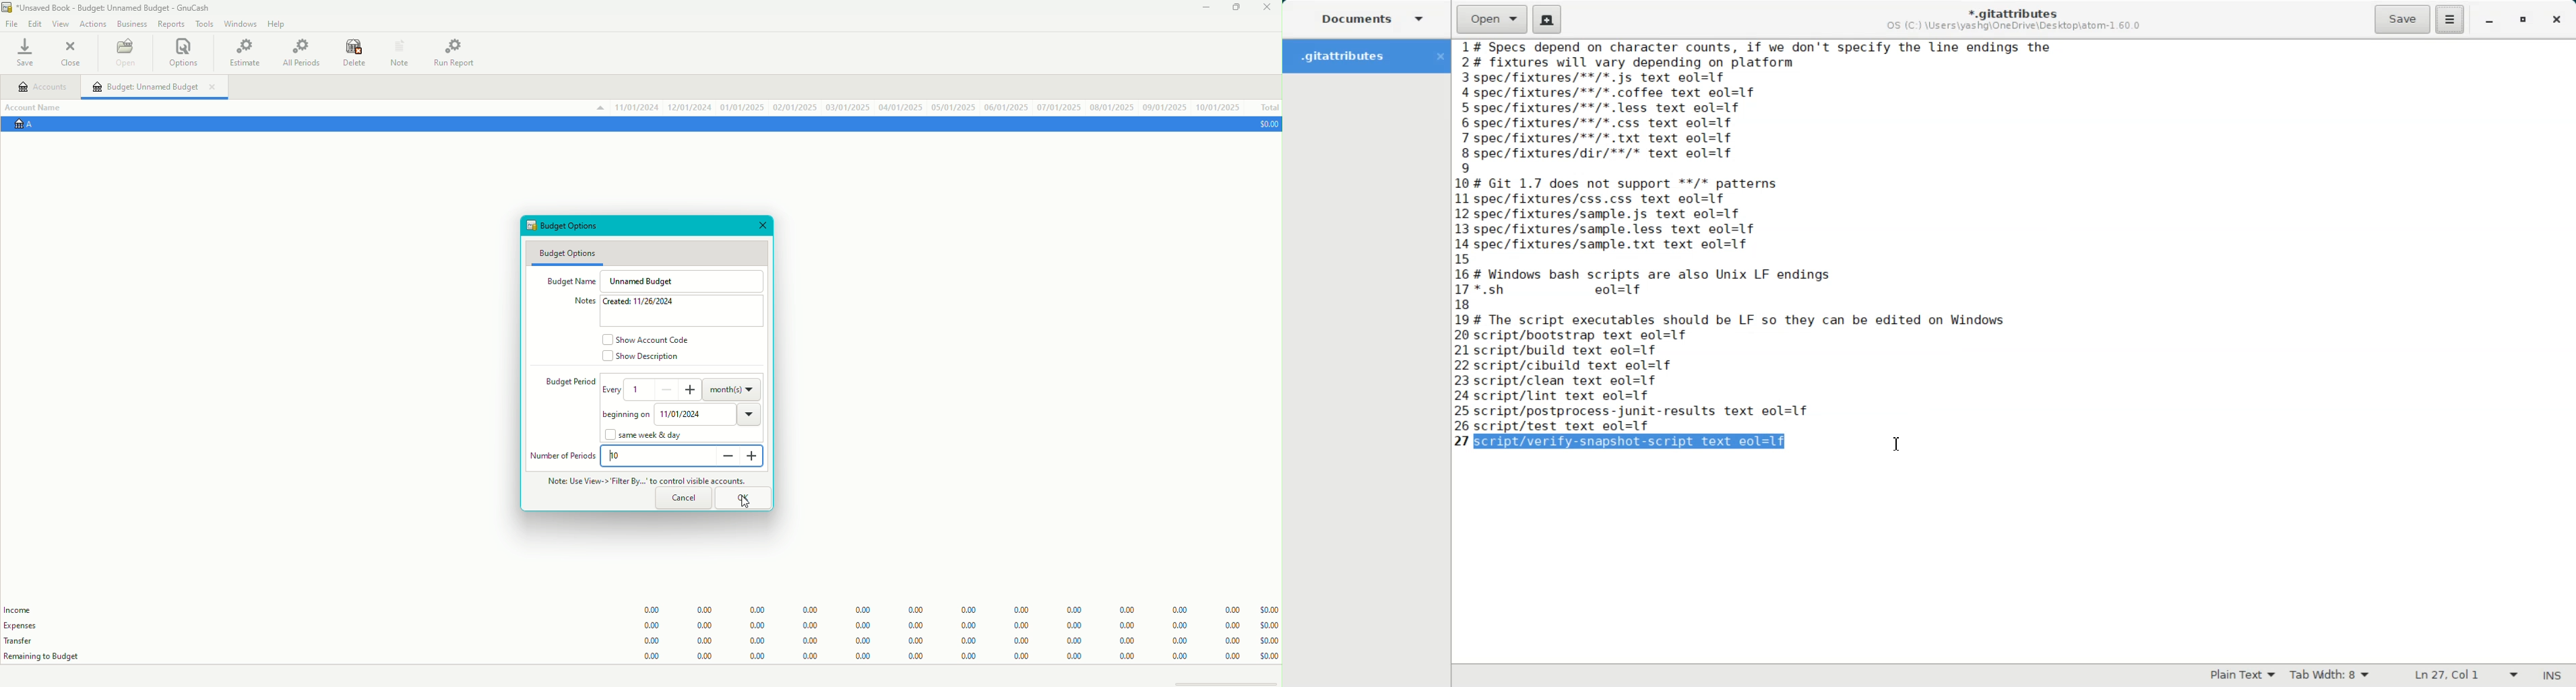 The width and height of the screenshot is (2576, 700). I want to click on text line number, so click(1465, 235).